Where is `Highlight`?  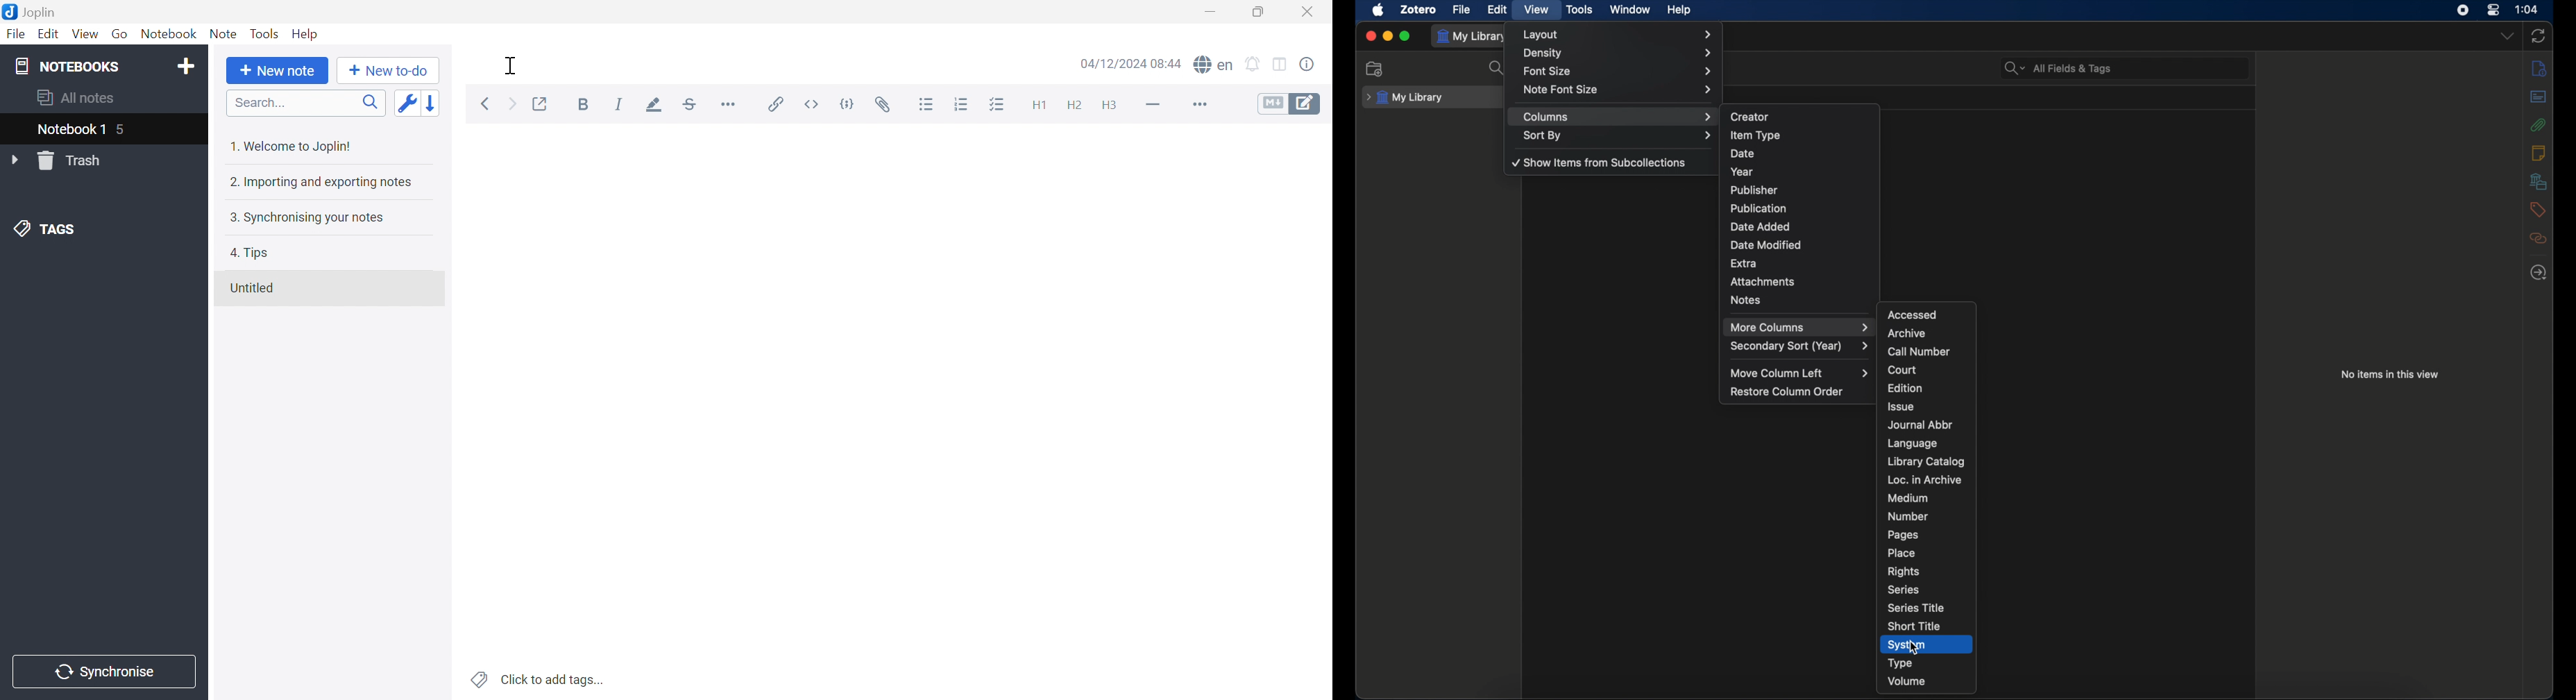 Highlight is located at coordinates (652, 103).